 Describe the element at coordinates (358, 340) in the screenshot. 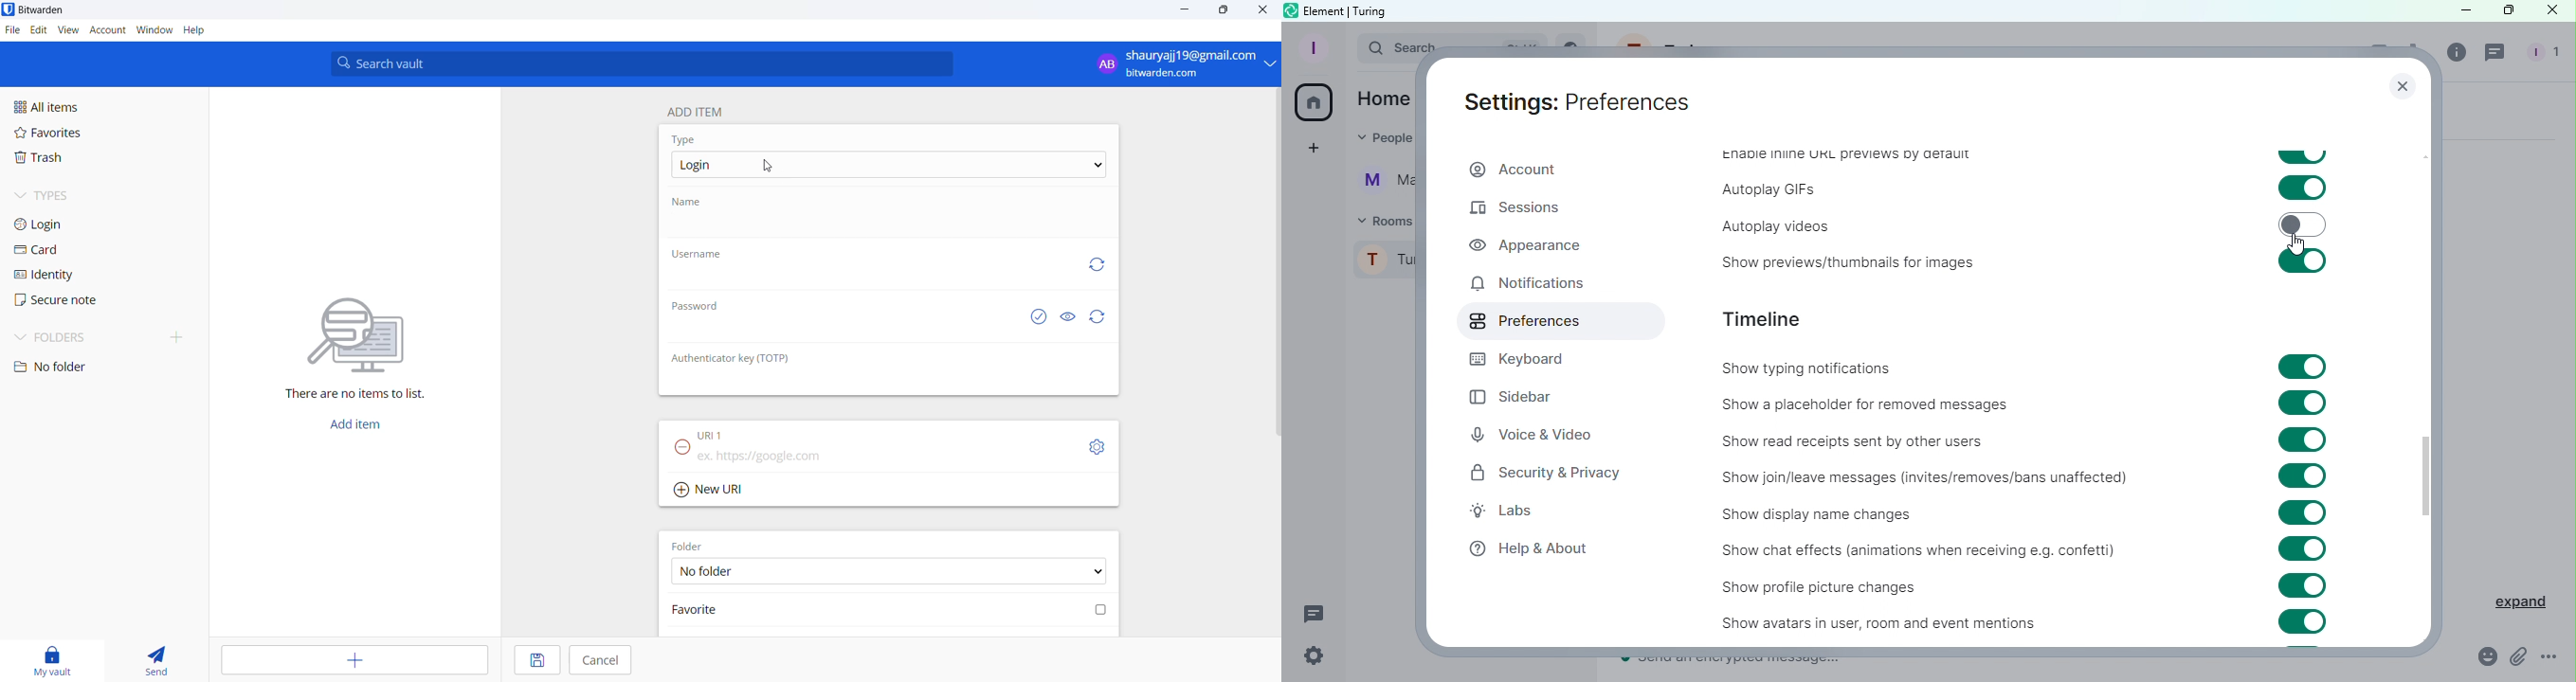

I see `graphic and text` at that location.